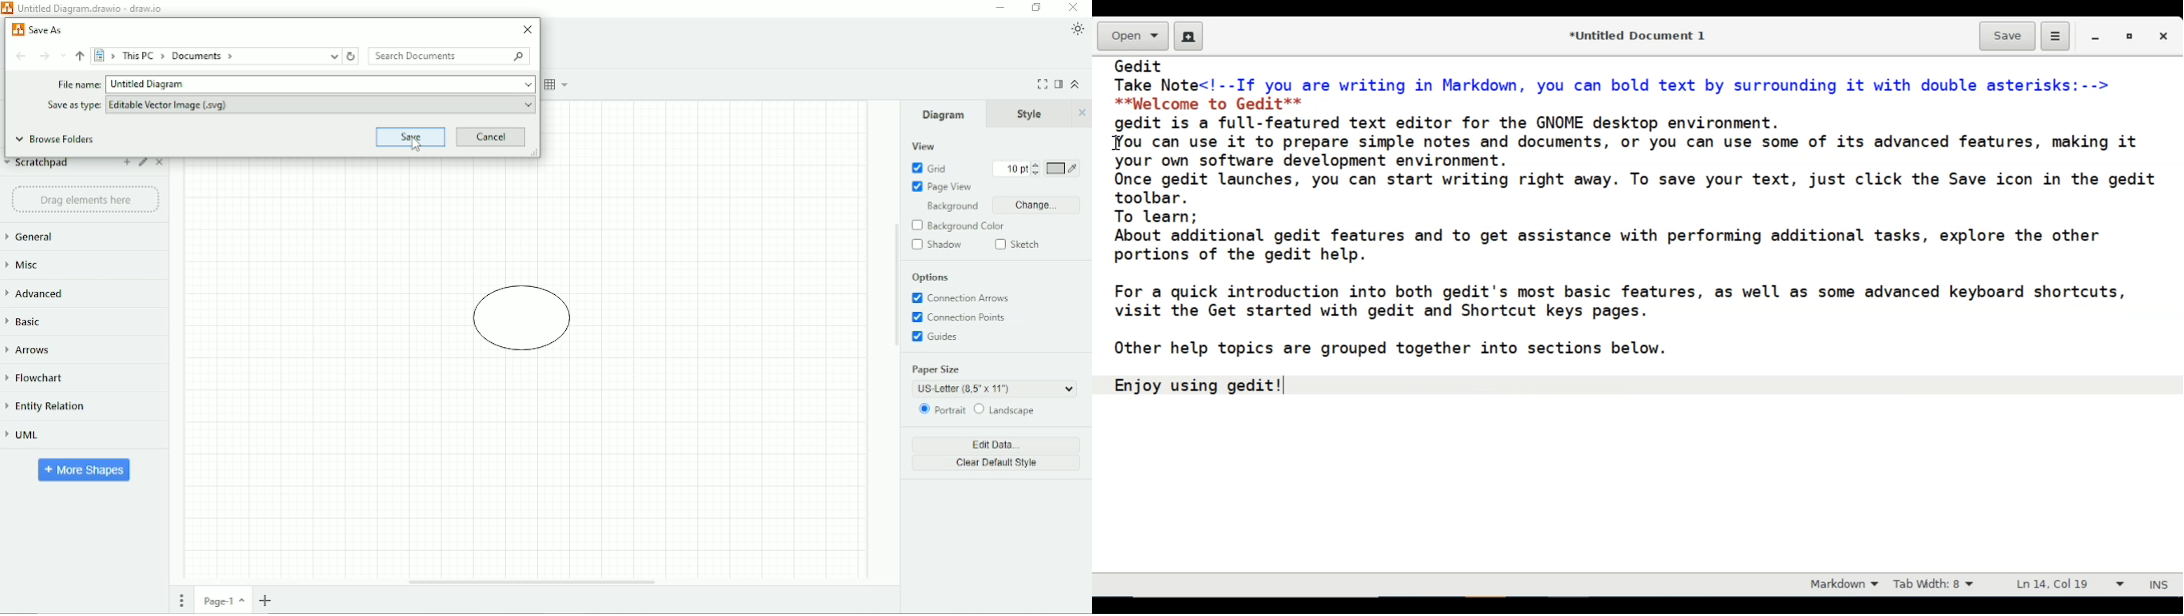 The image size is (2184, 616). Describe the element at coordinates (182, 602) in the screenshot. I see `Pages` at that location.